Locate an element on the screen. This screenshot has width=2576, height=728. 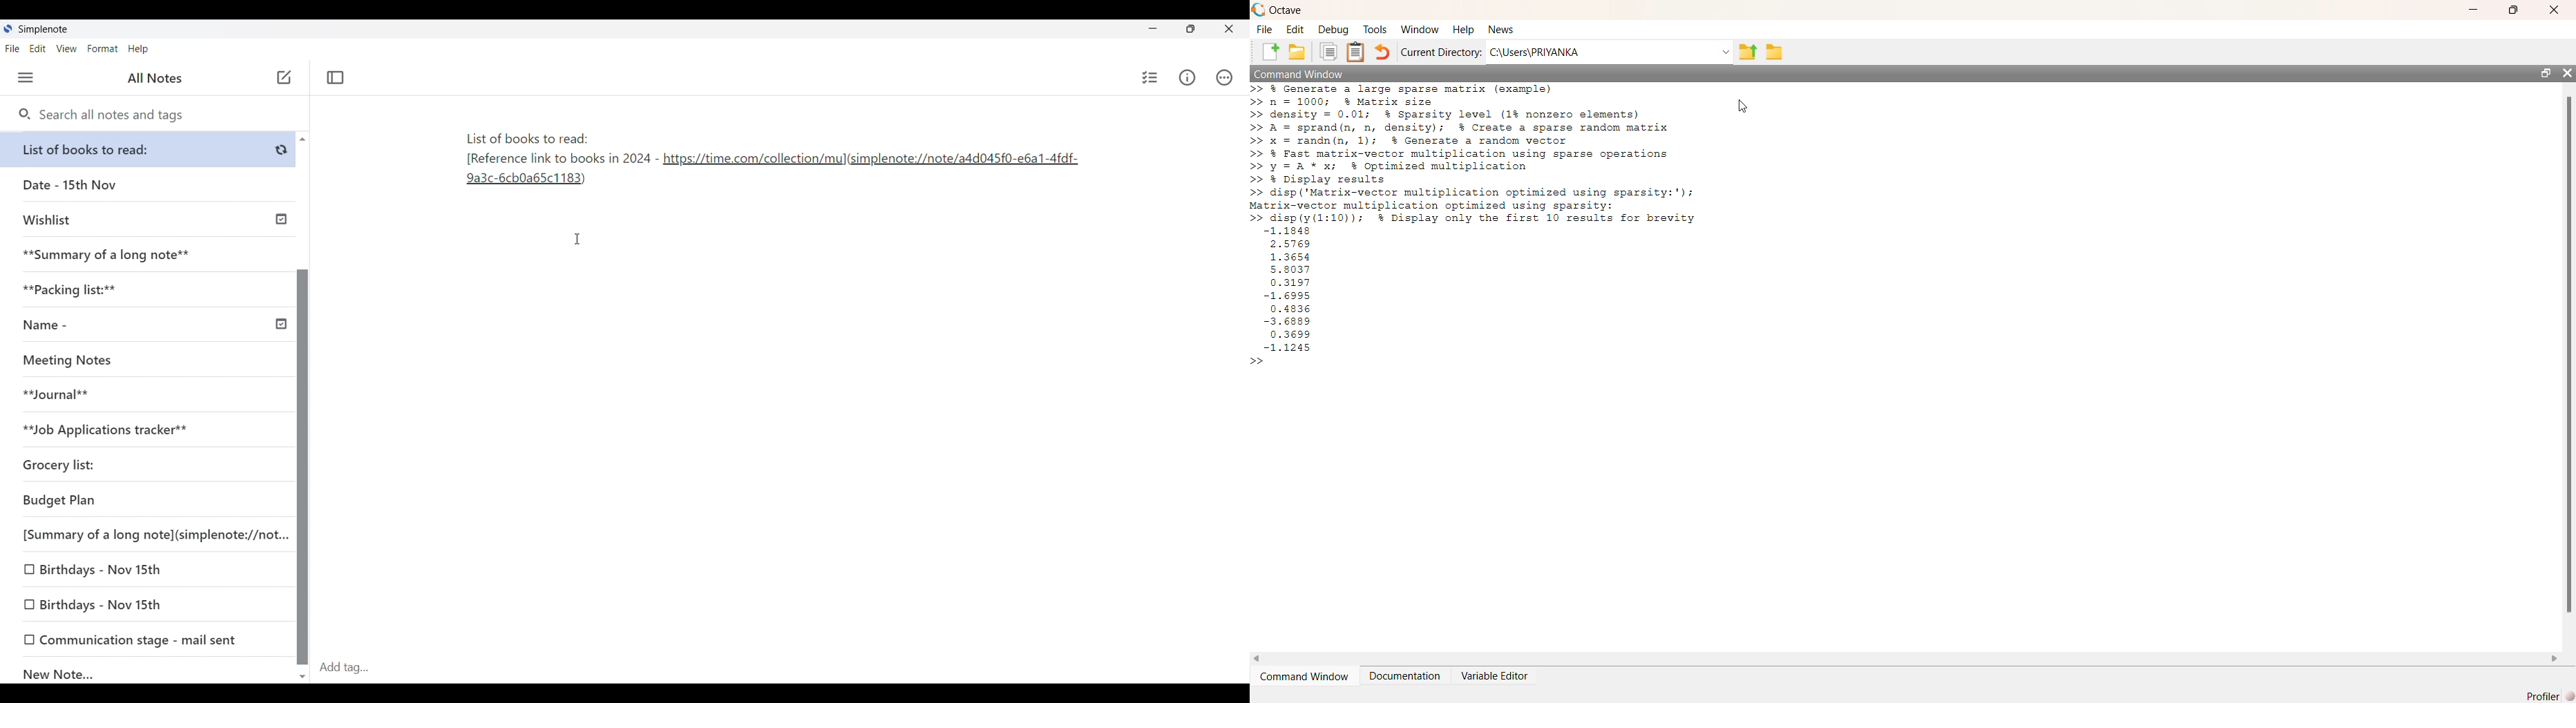
Date - 15th Nov is located at coordinates (148, 185).